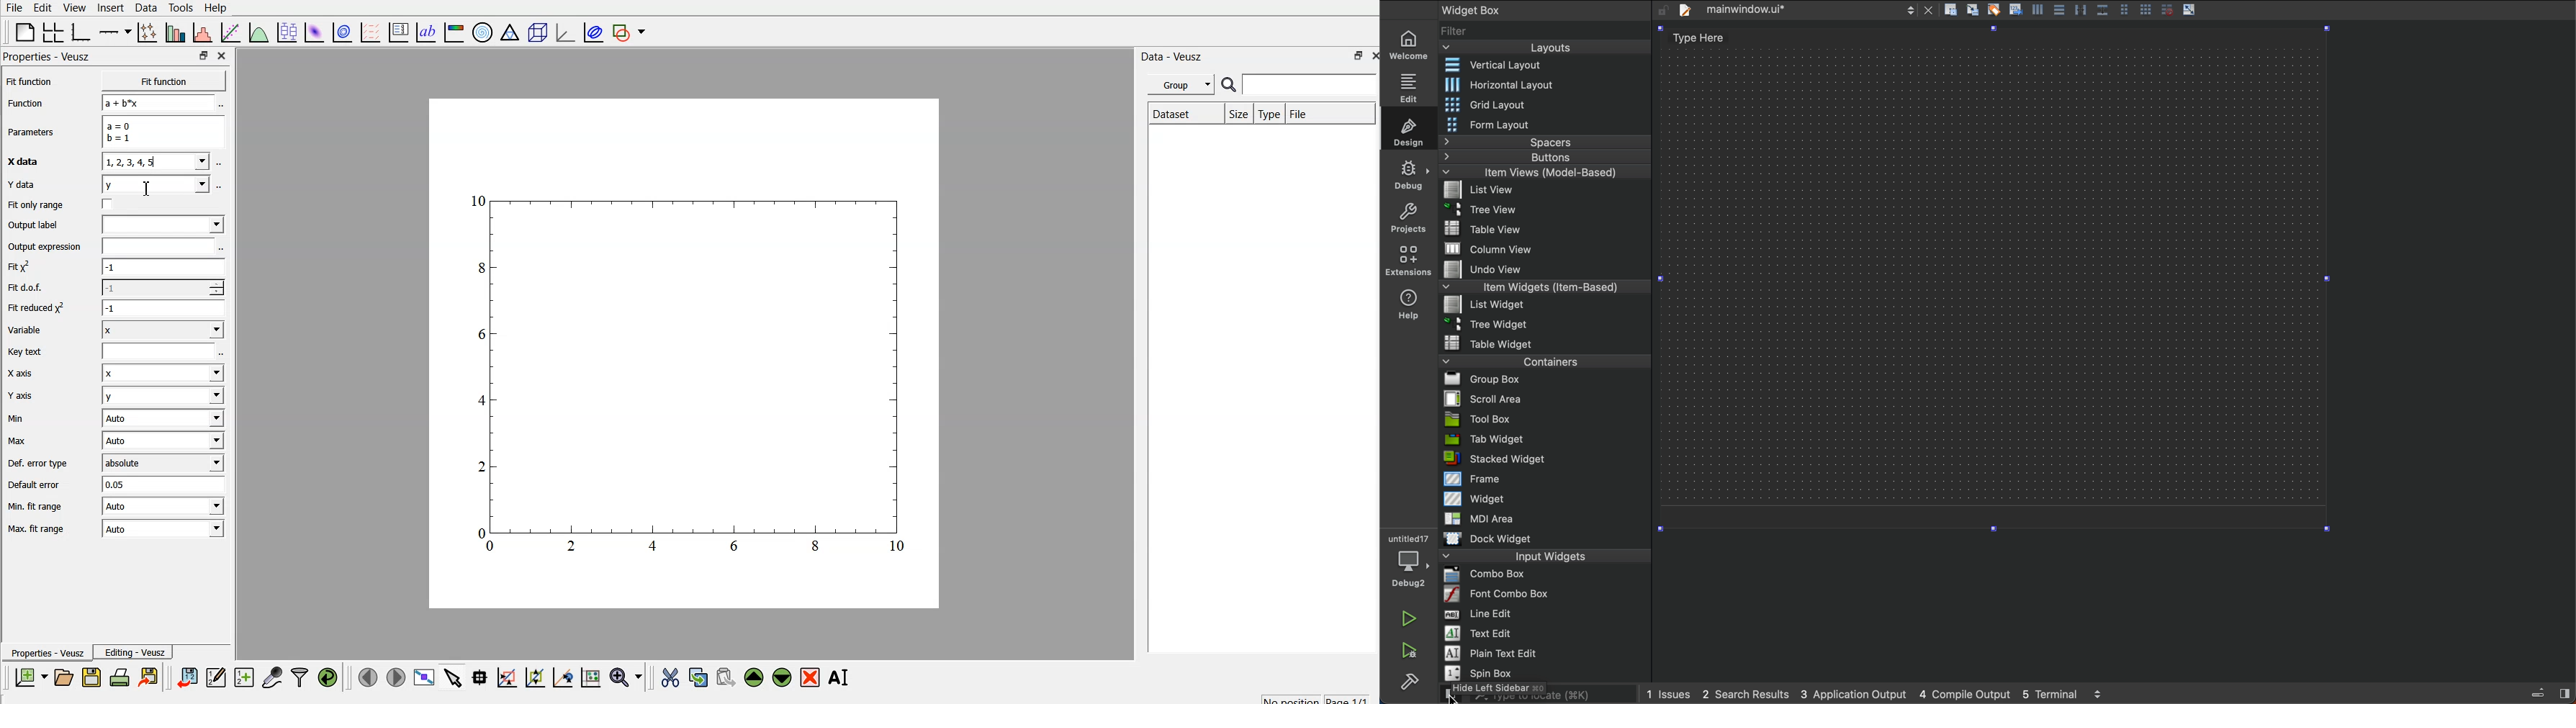  I want to click on entry text, so click(163, 353).